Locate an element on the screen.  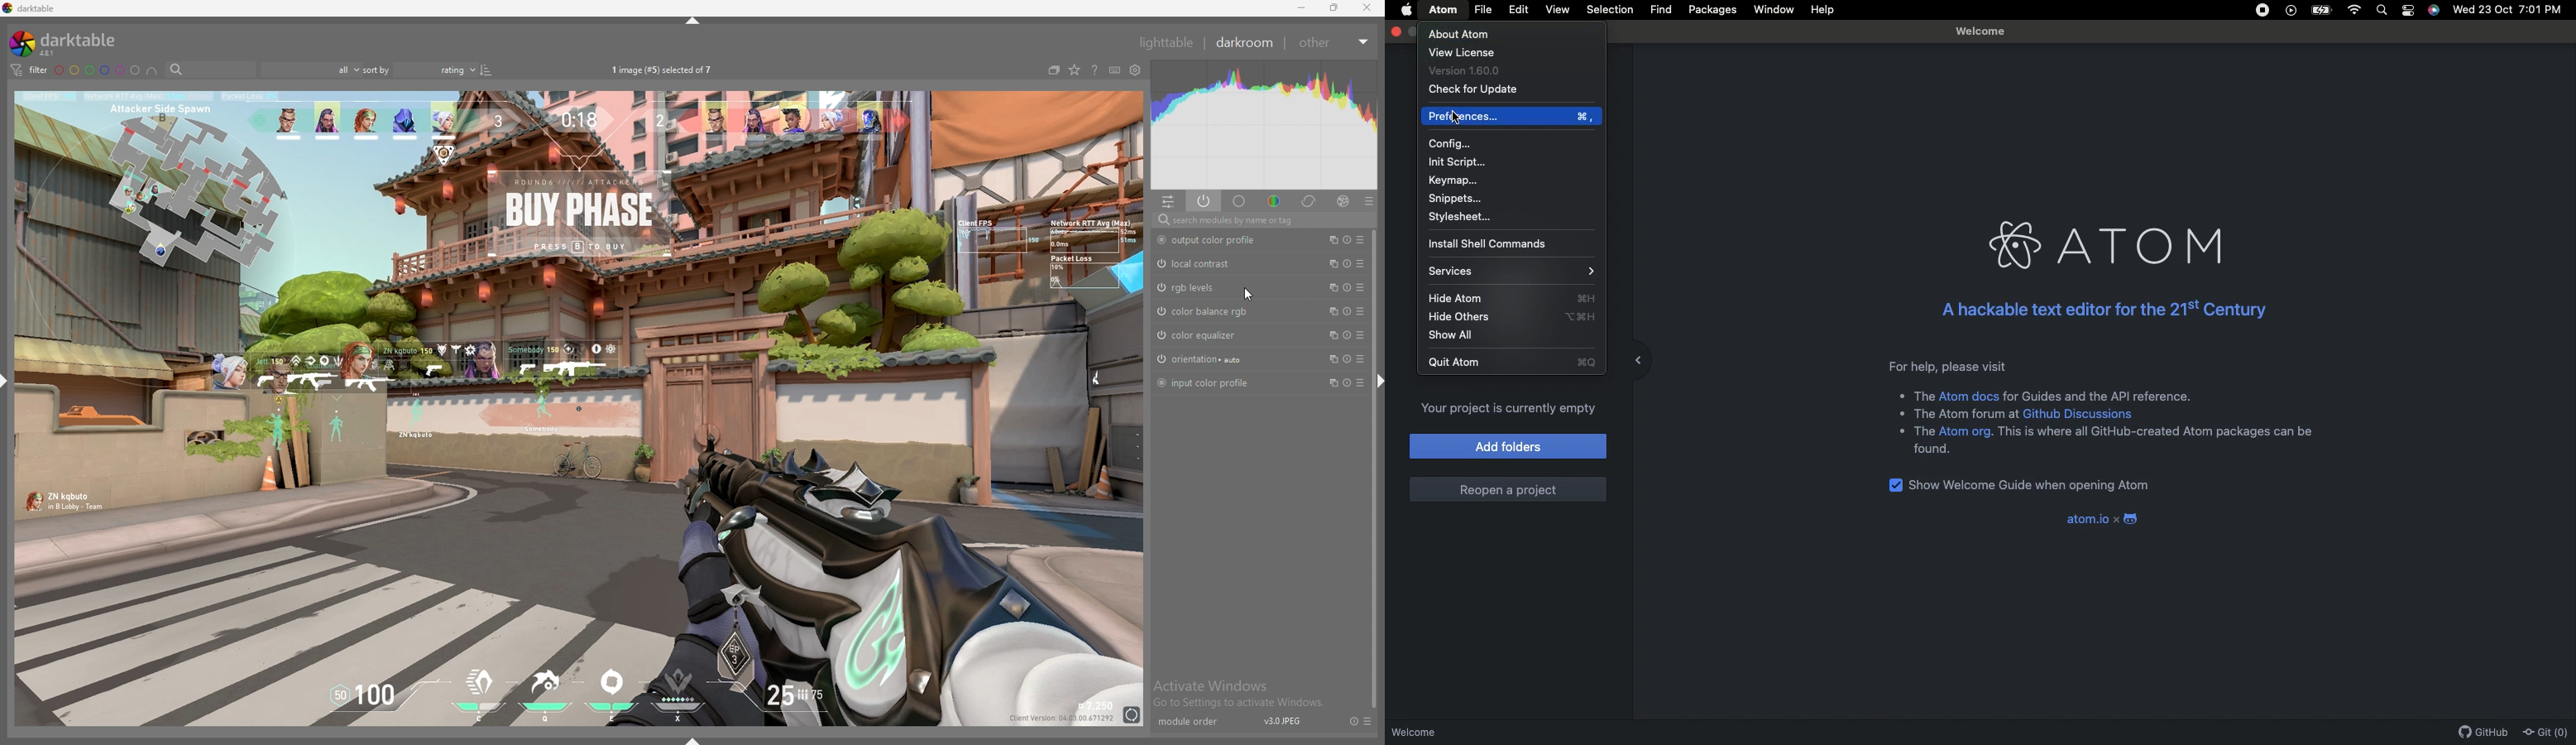
Search is located at coordinates (2382, 10).